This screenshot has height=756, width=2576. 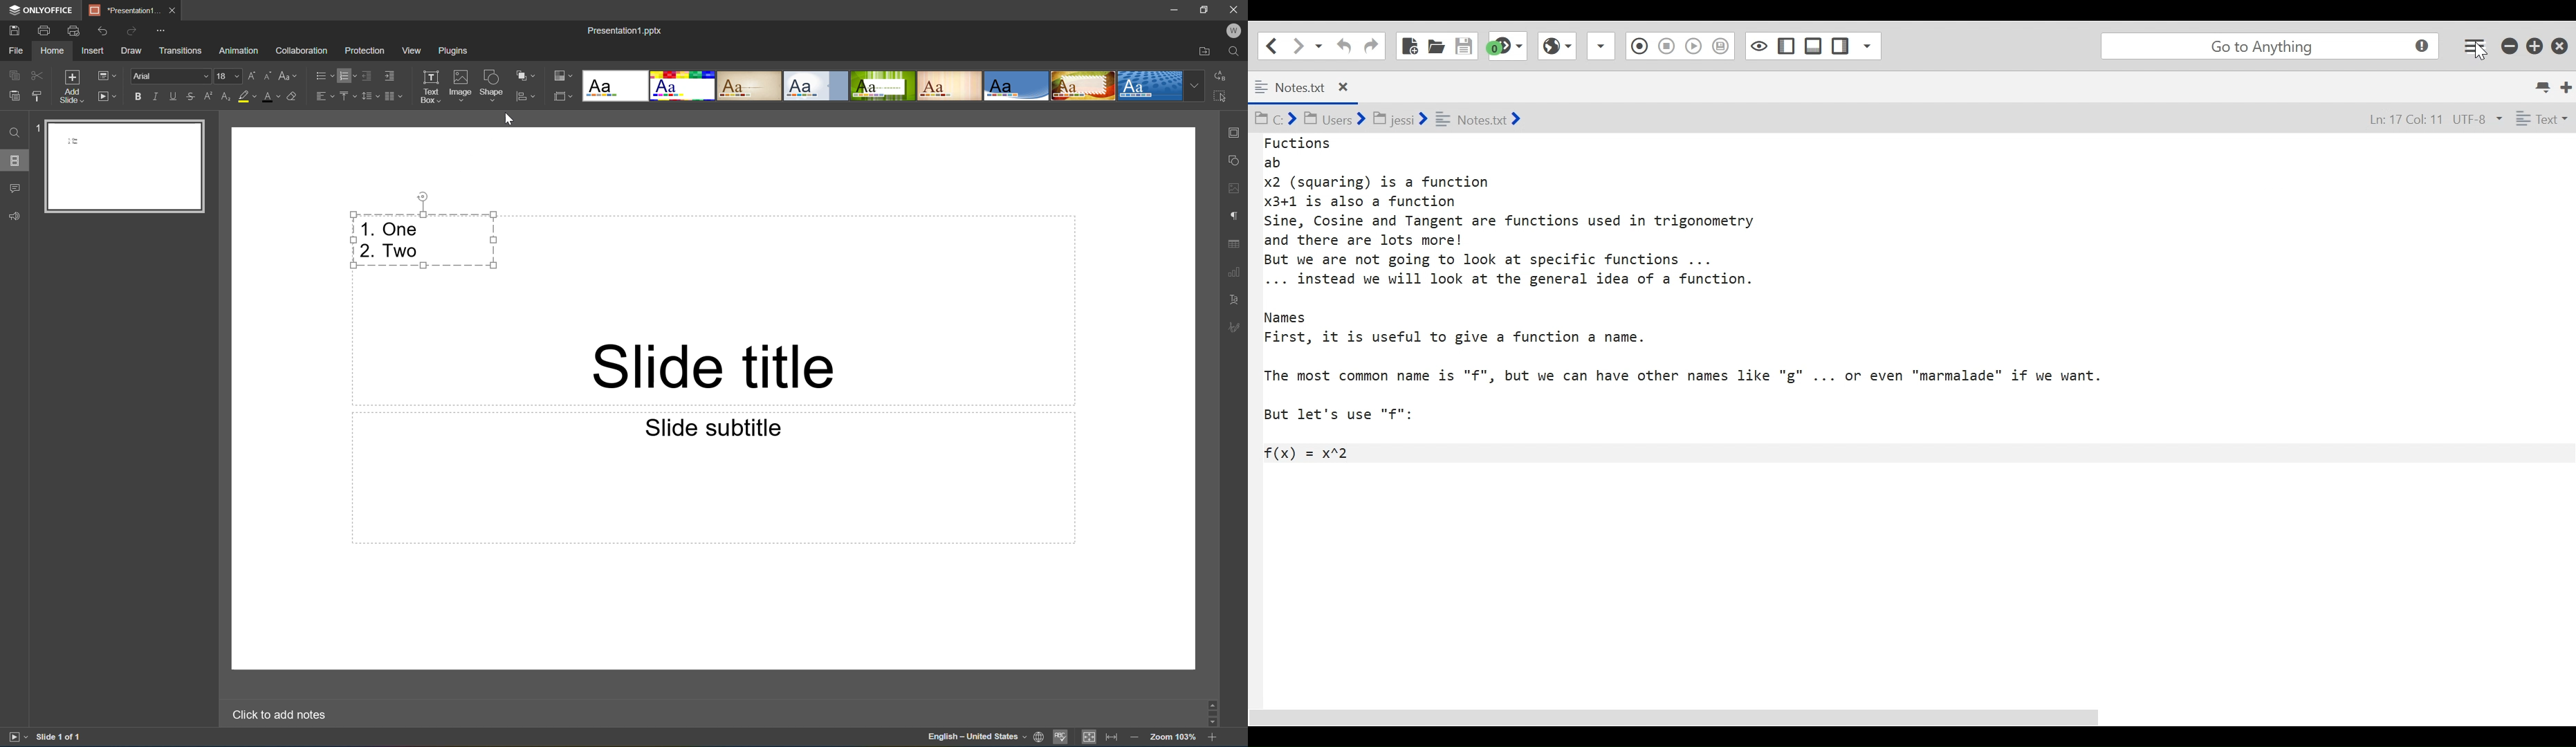 I want to click on Bold, so click(x=139, y=97).